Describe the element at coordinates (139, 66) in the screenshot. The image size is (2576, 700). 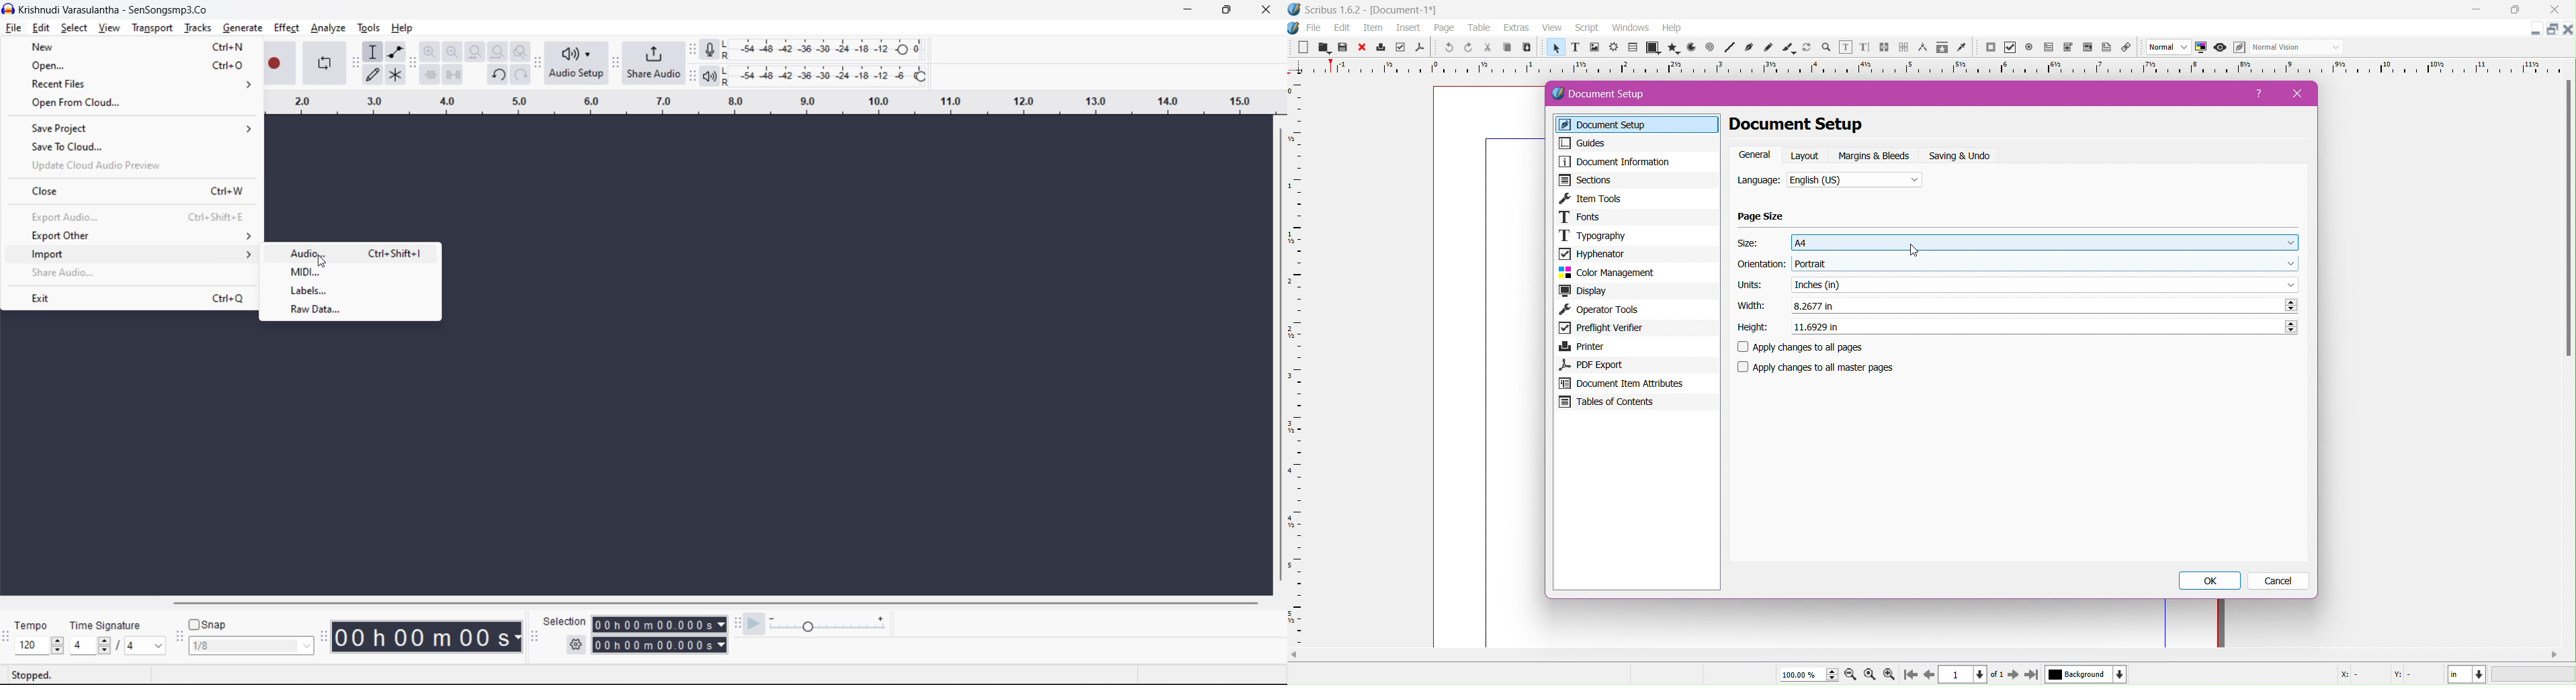
I see `open` at that location.